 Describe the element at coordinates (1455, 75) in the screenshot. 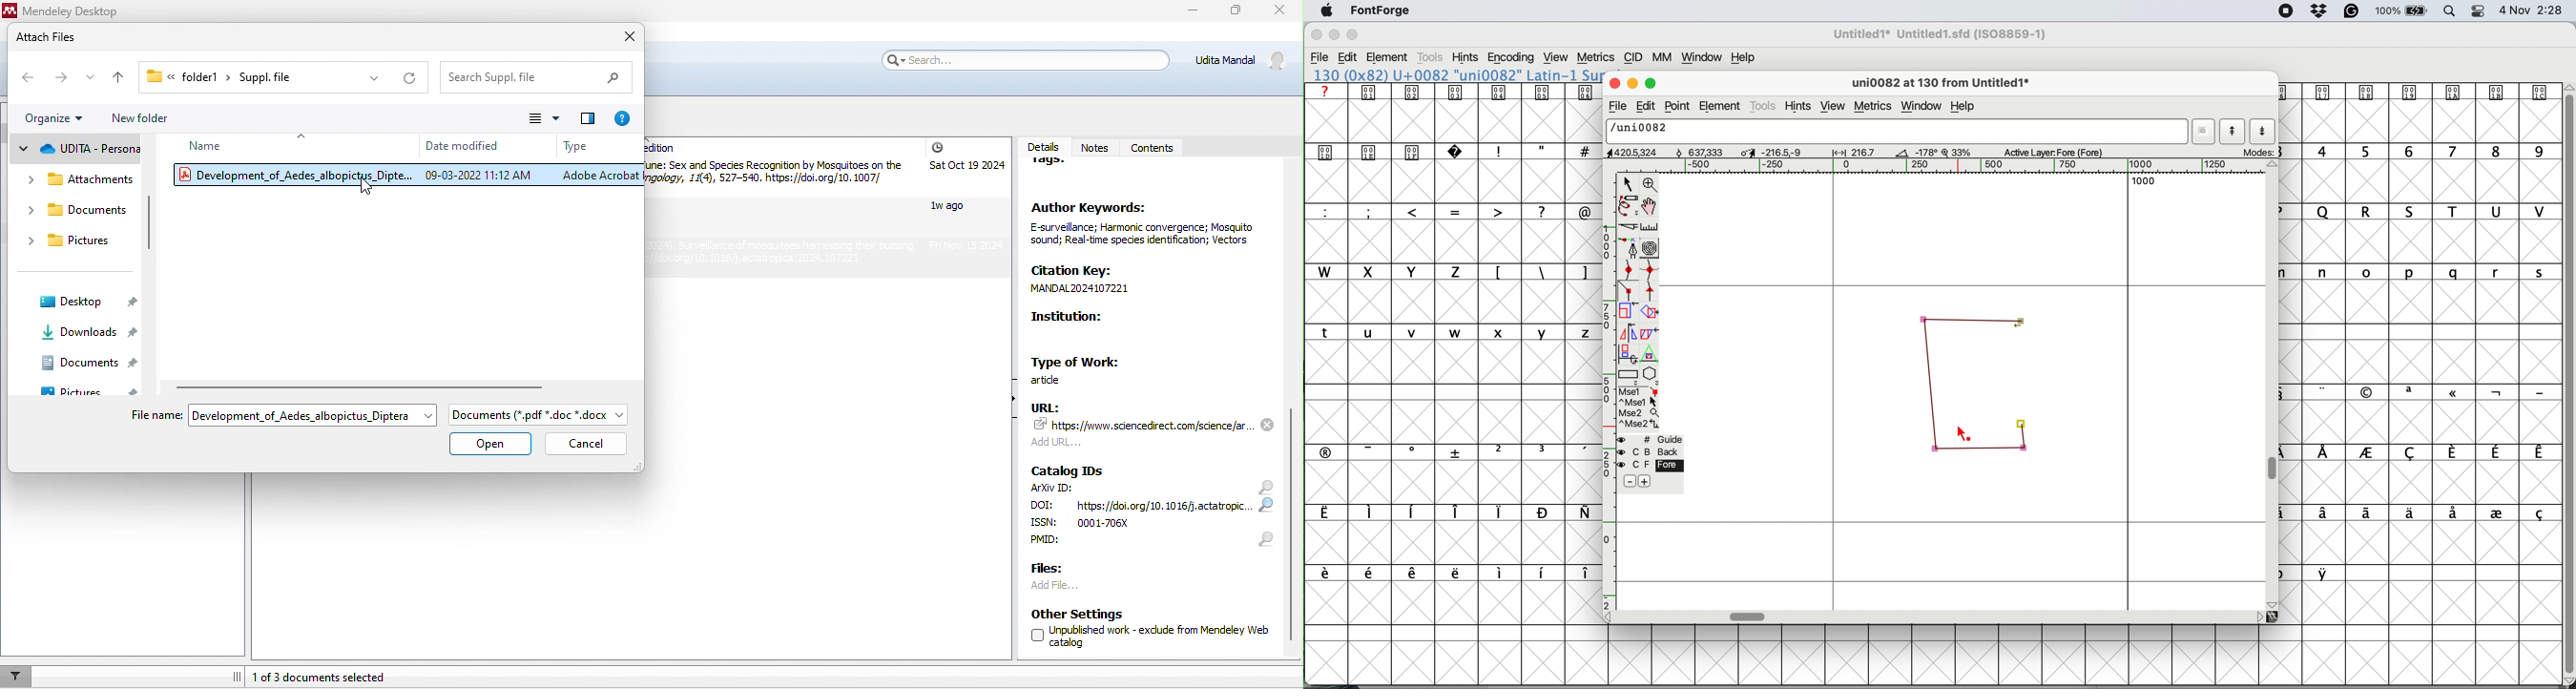

I see `font name` at that location.